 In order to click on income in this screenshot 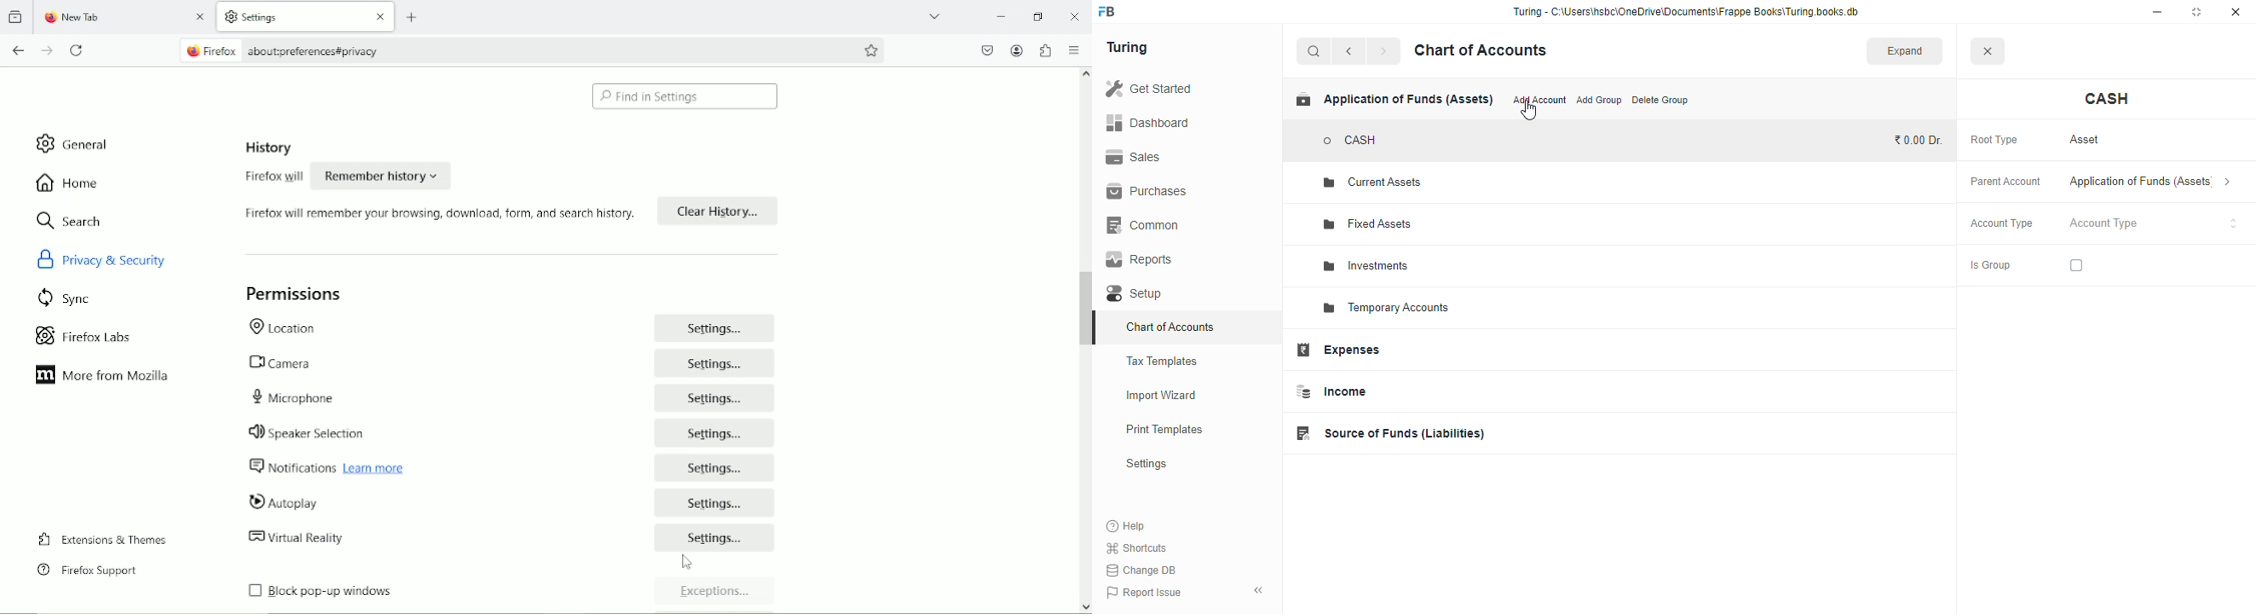, I will do `click(1330, 391)`.